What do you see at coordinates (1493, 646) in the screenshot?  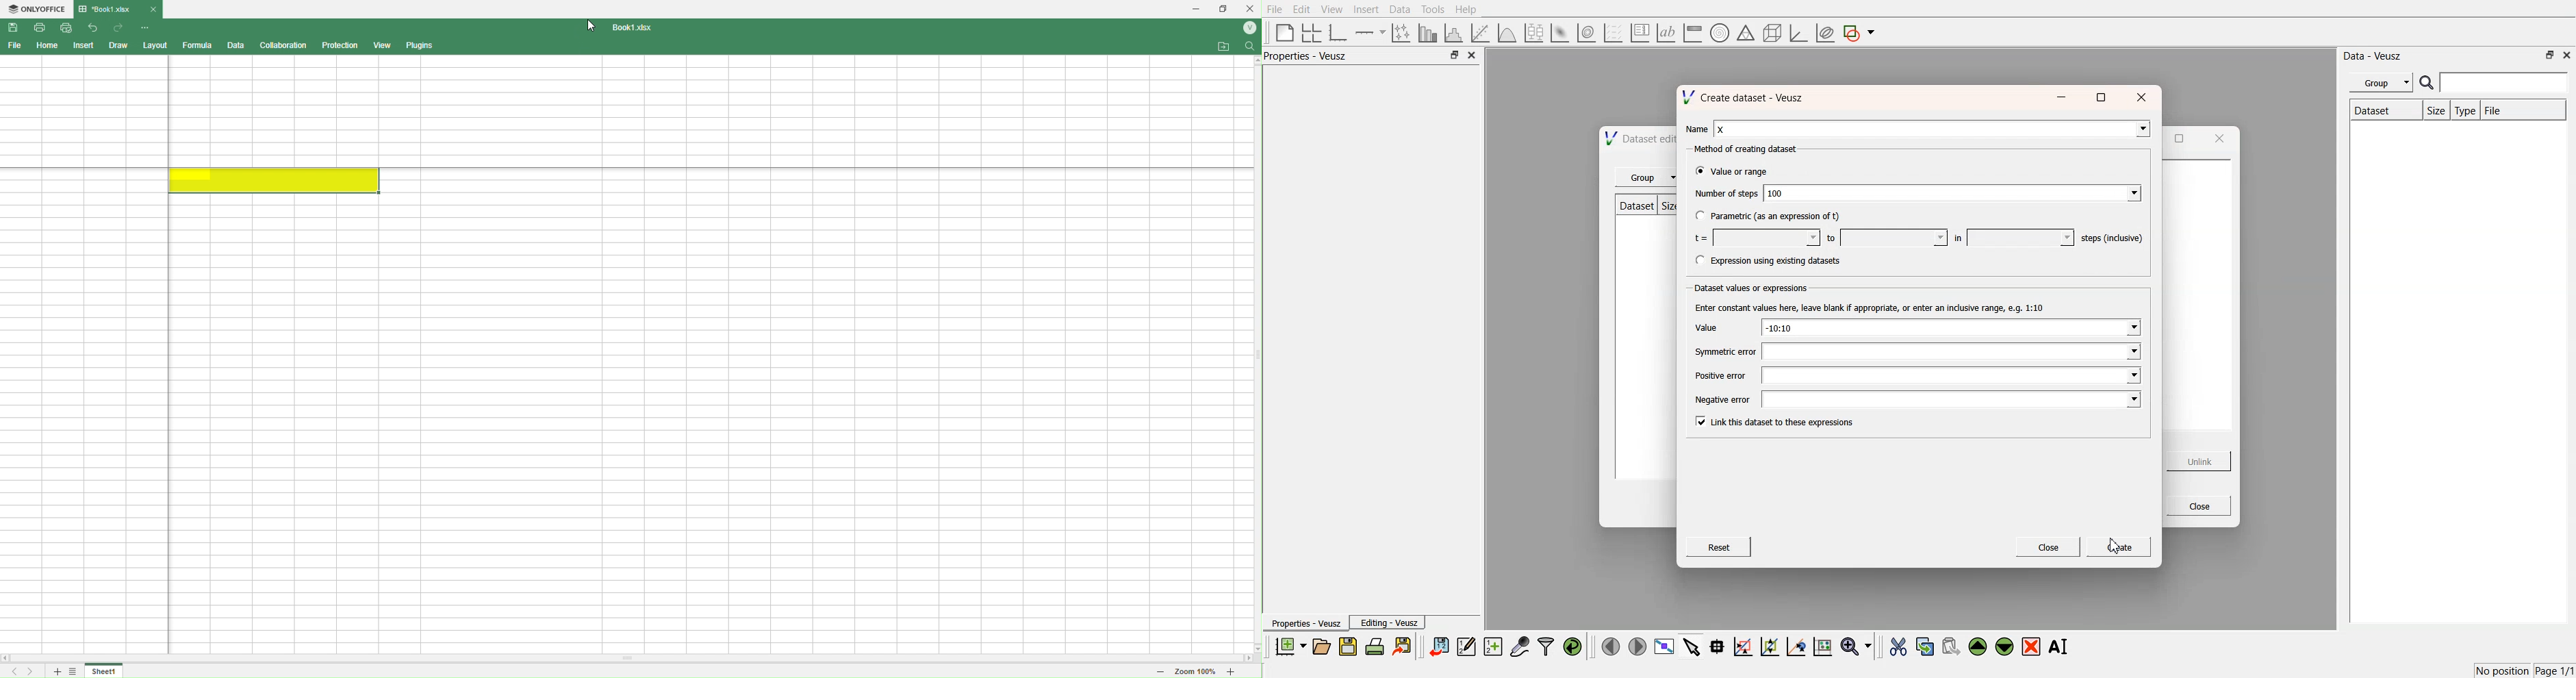 I see `create new datasets` at bounding box center [1493, 646].